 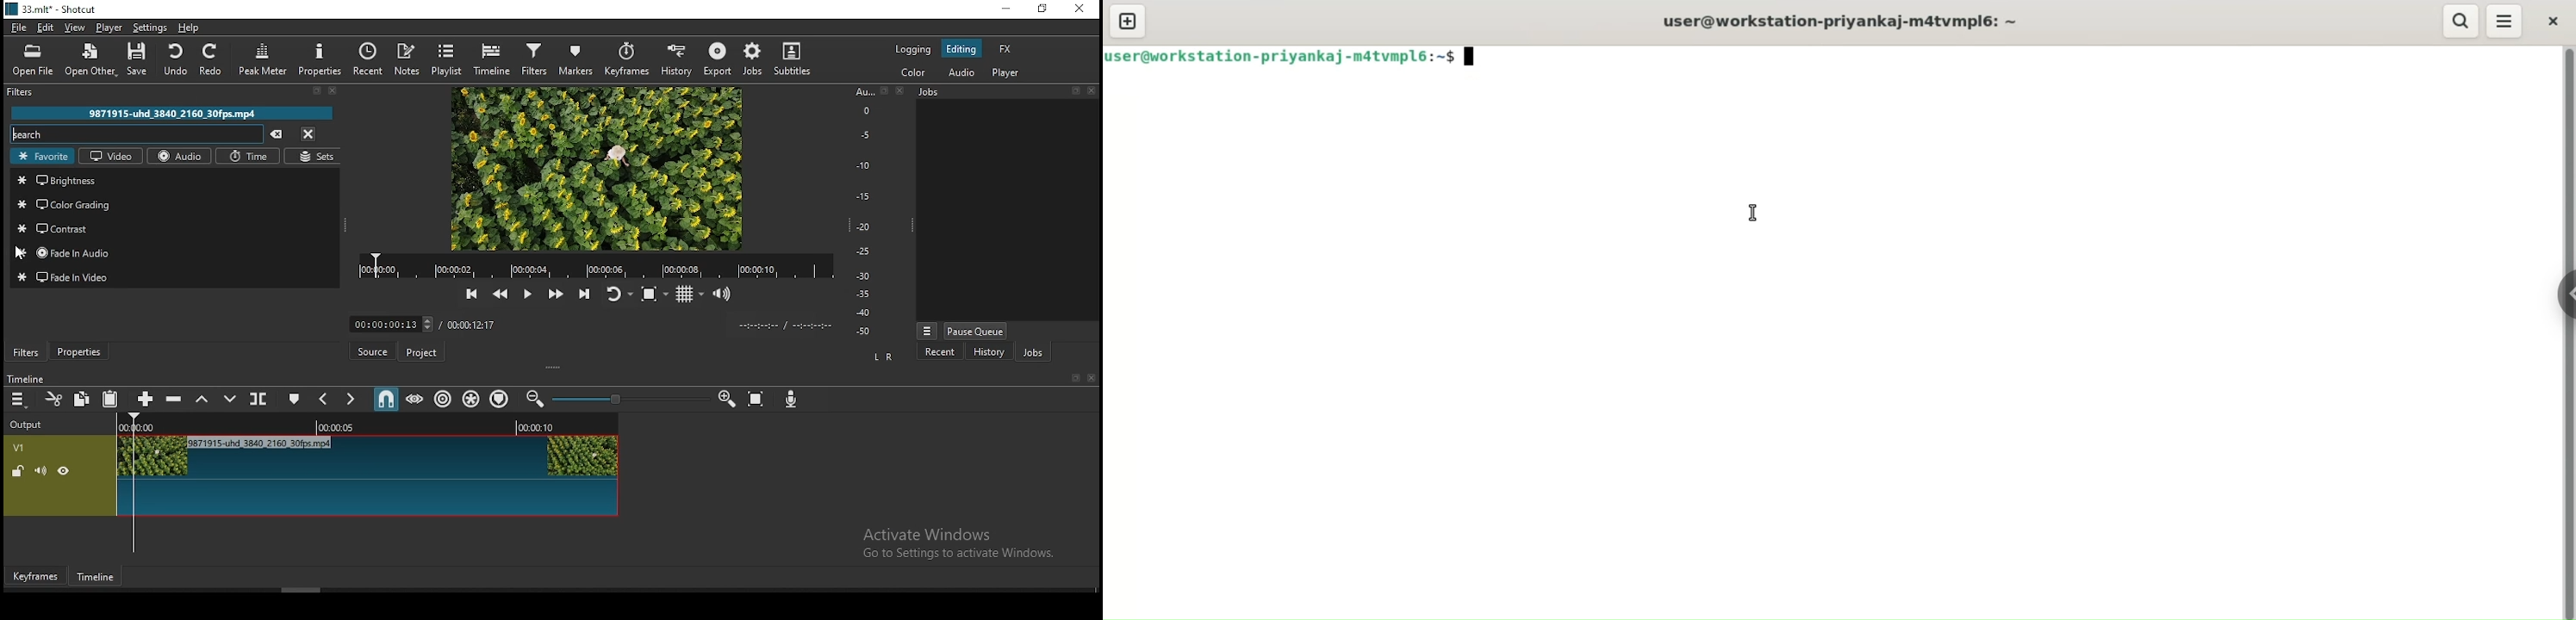 What do you see at coordinates (880, 356) in the screenshot?
I see `L R` at bounding box center [880, 356].